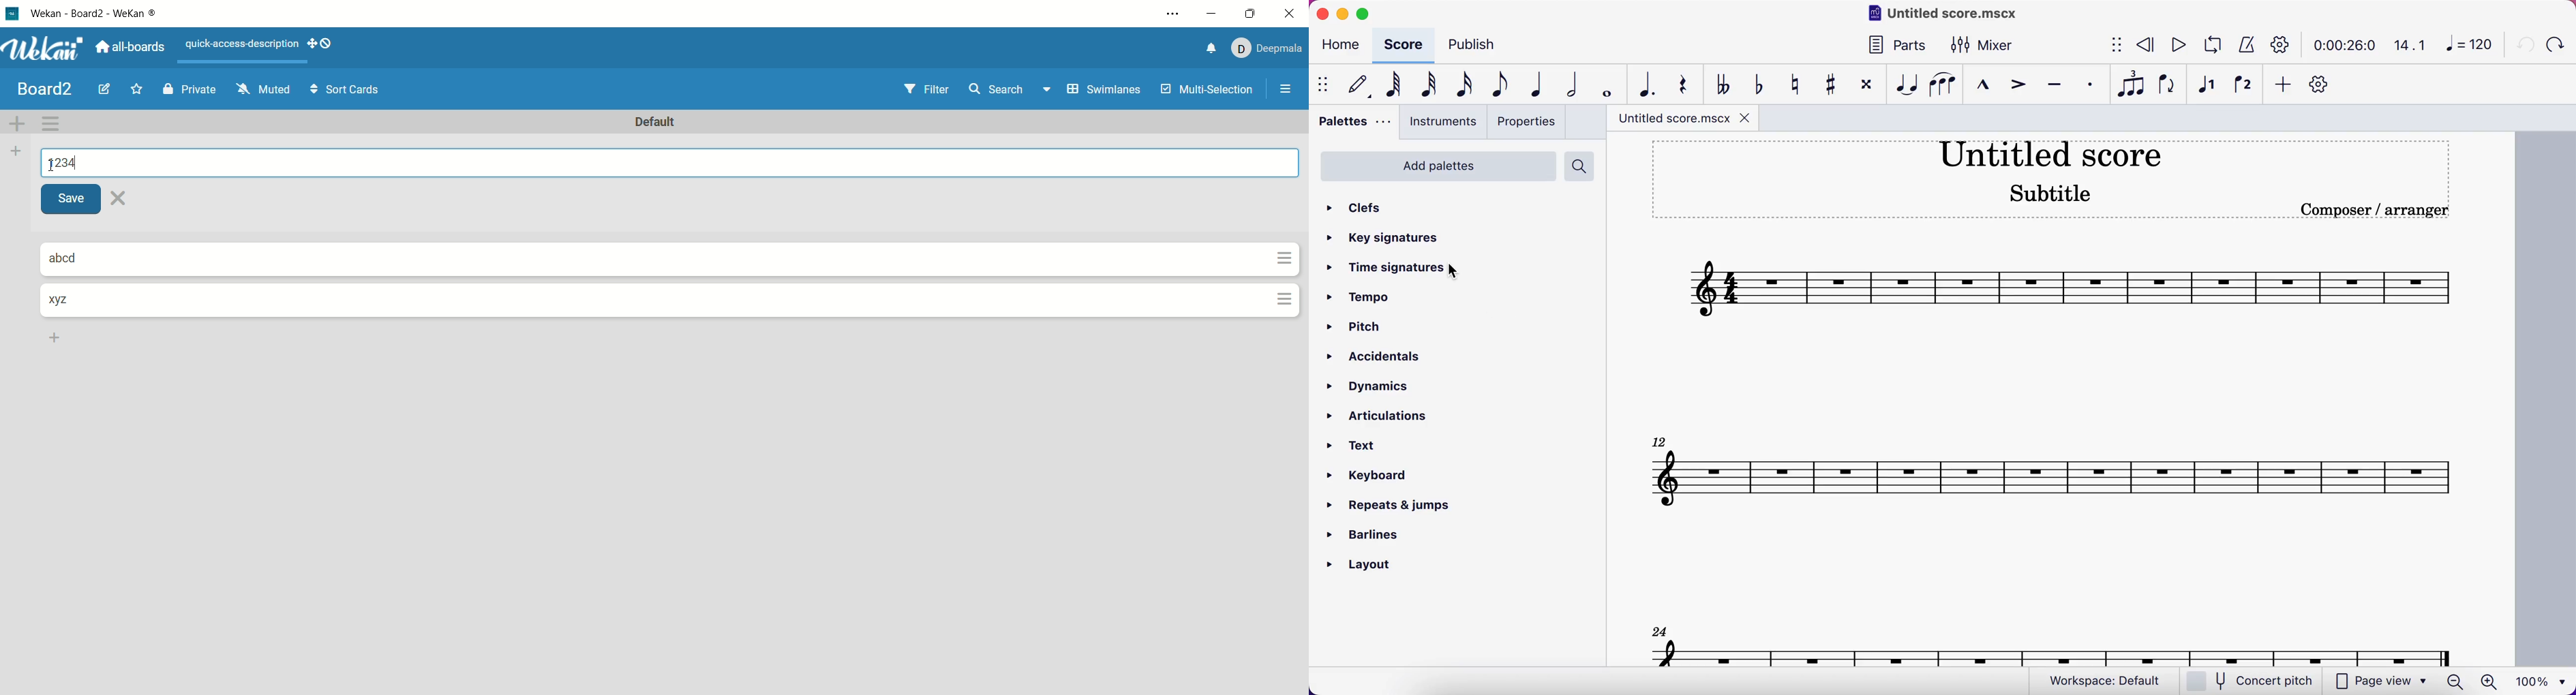  I want to click on muted, so click(260, 89).